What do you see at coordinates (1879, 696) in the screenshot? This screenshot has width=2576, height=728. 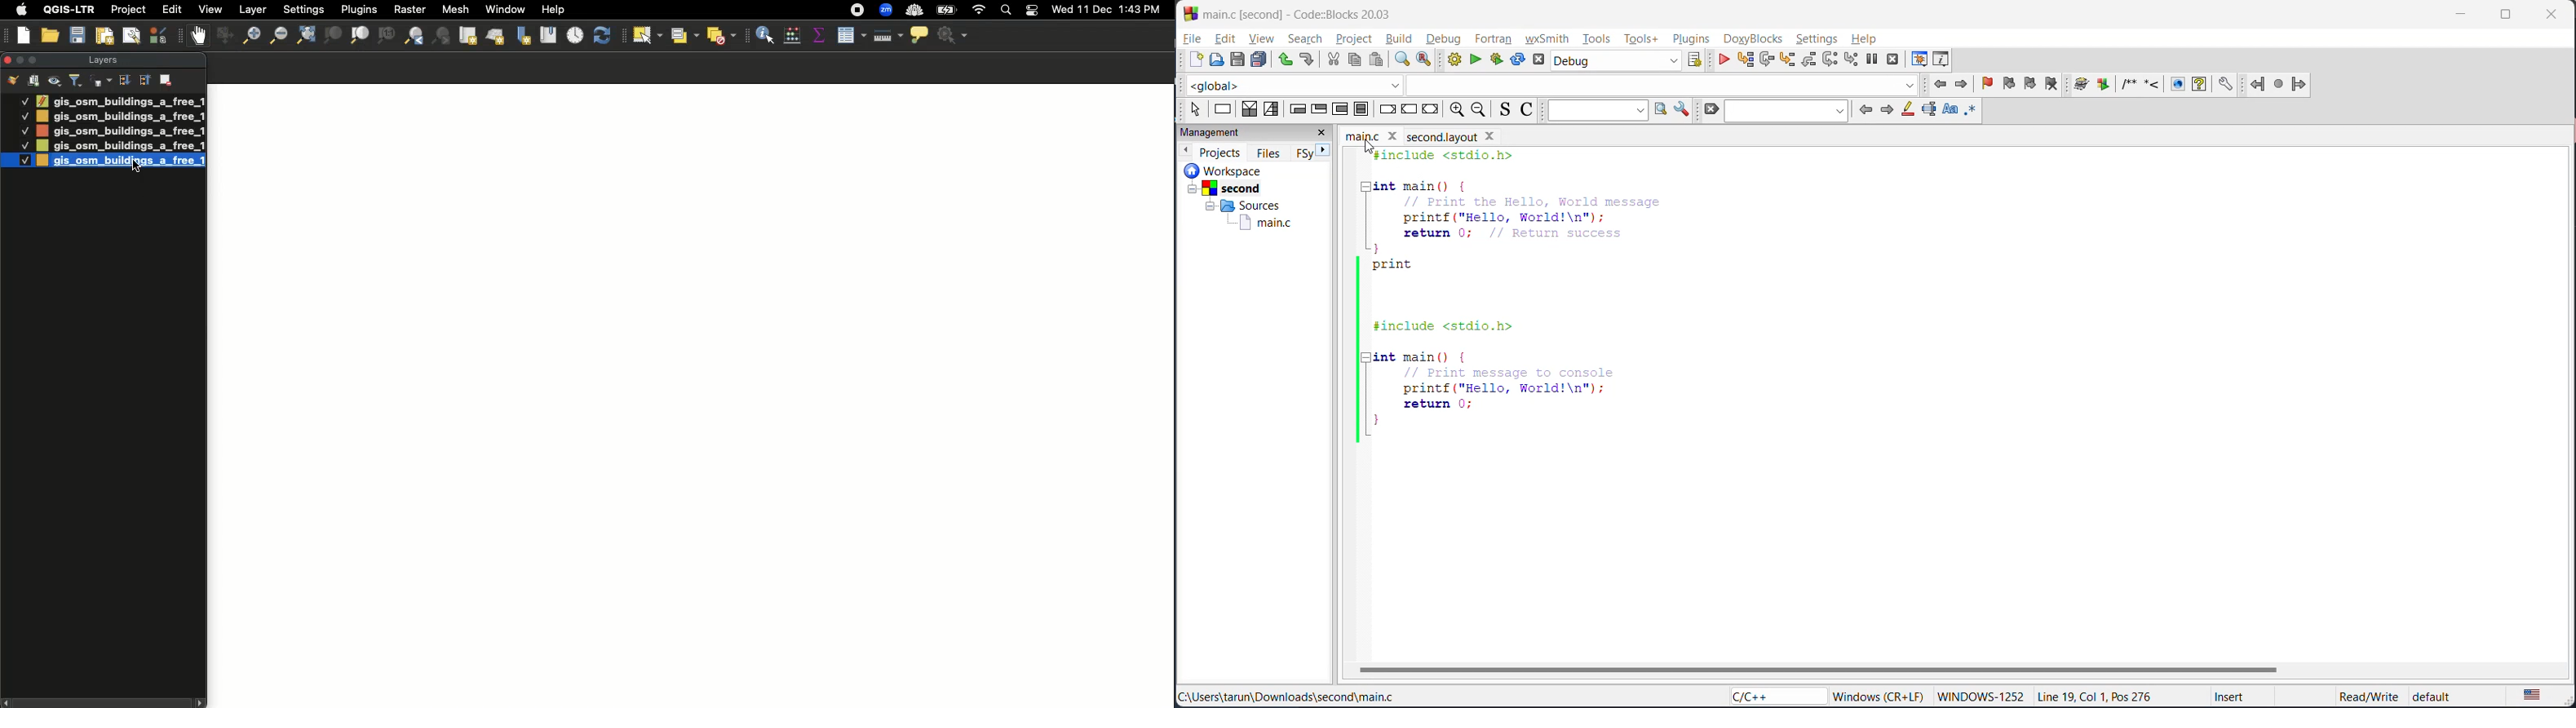 I see `metadata` at bounding box center [1879, 696].